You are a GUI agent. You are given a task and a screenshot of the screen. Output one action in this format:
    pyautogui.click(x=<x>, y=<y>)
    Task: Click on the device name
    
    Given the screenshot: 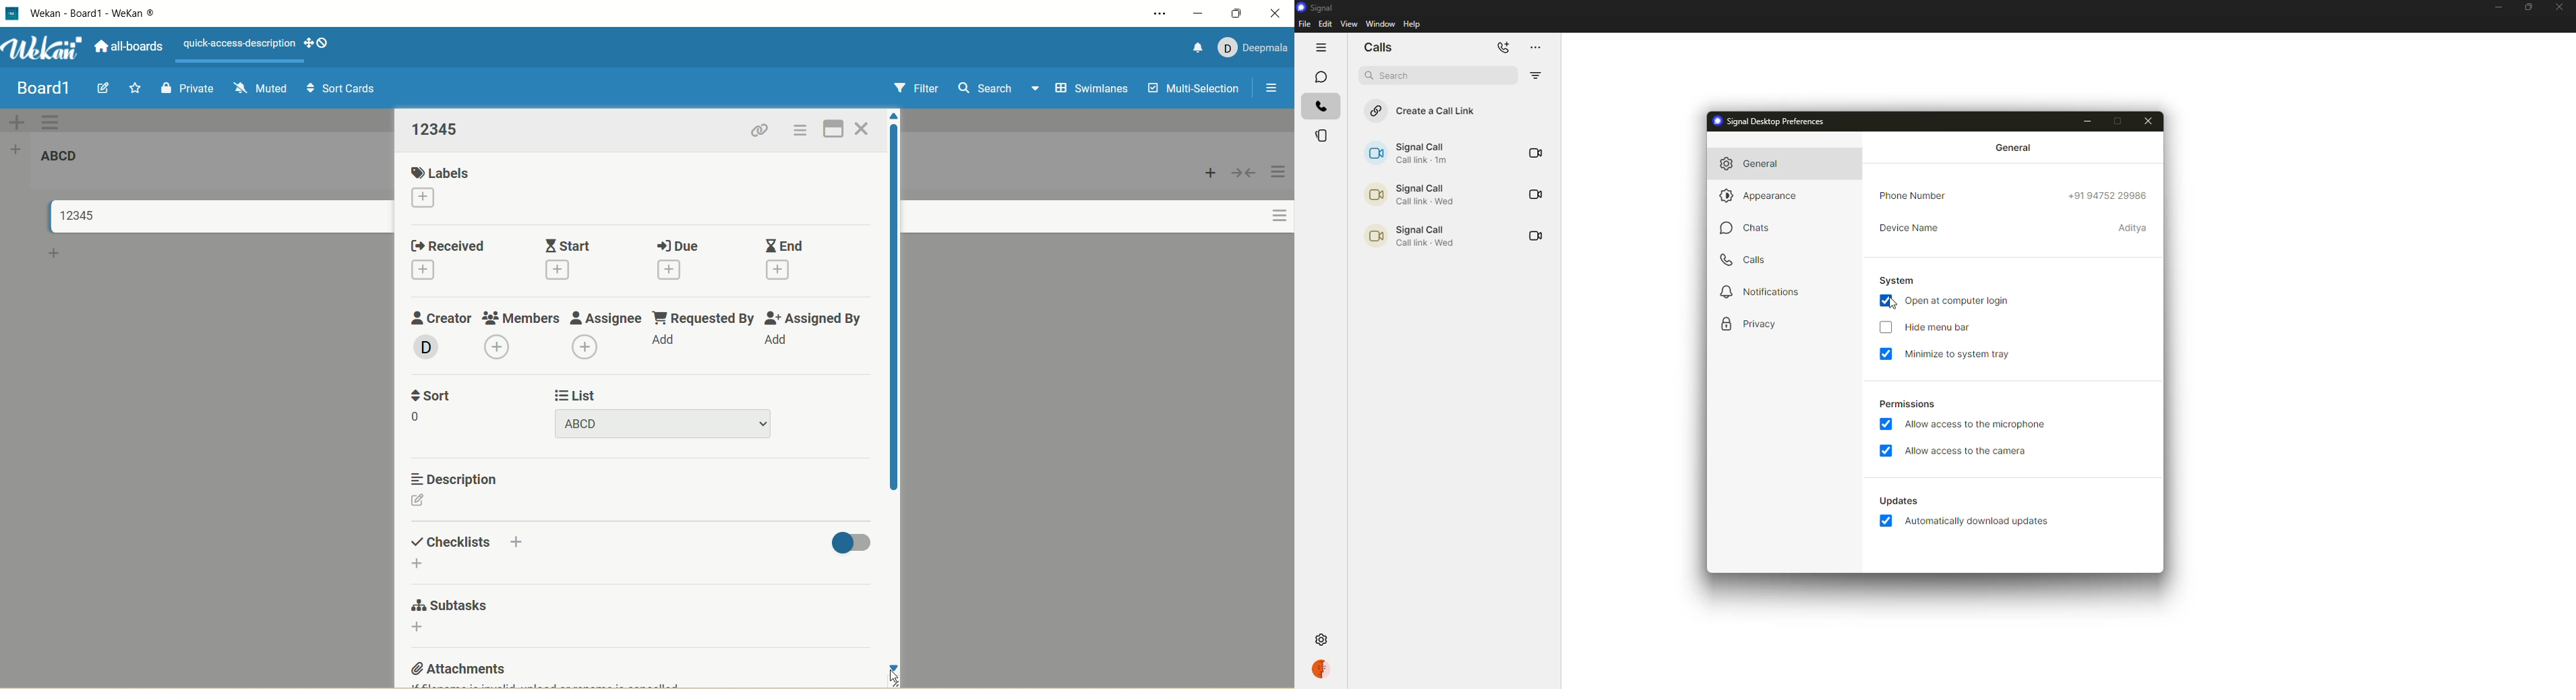 What is the action you would take?
    pyautogui.click(x=1910, y=228)
    